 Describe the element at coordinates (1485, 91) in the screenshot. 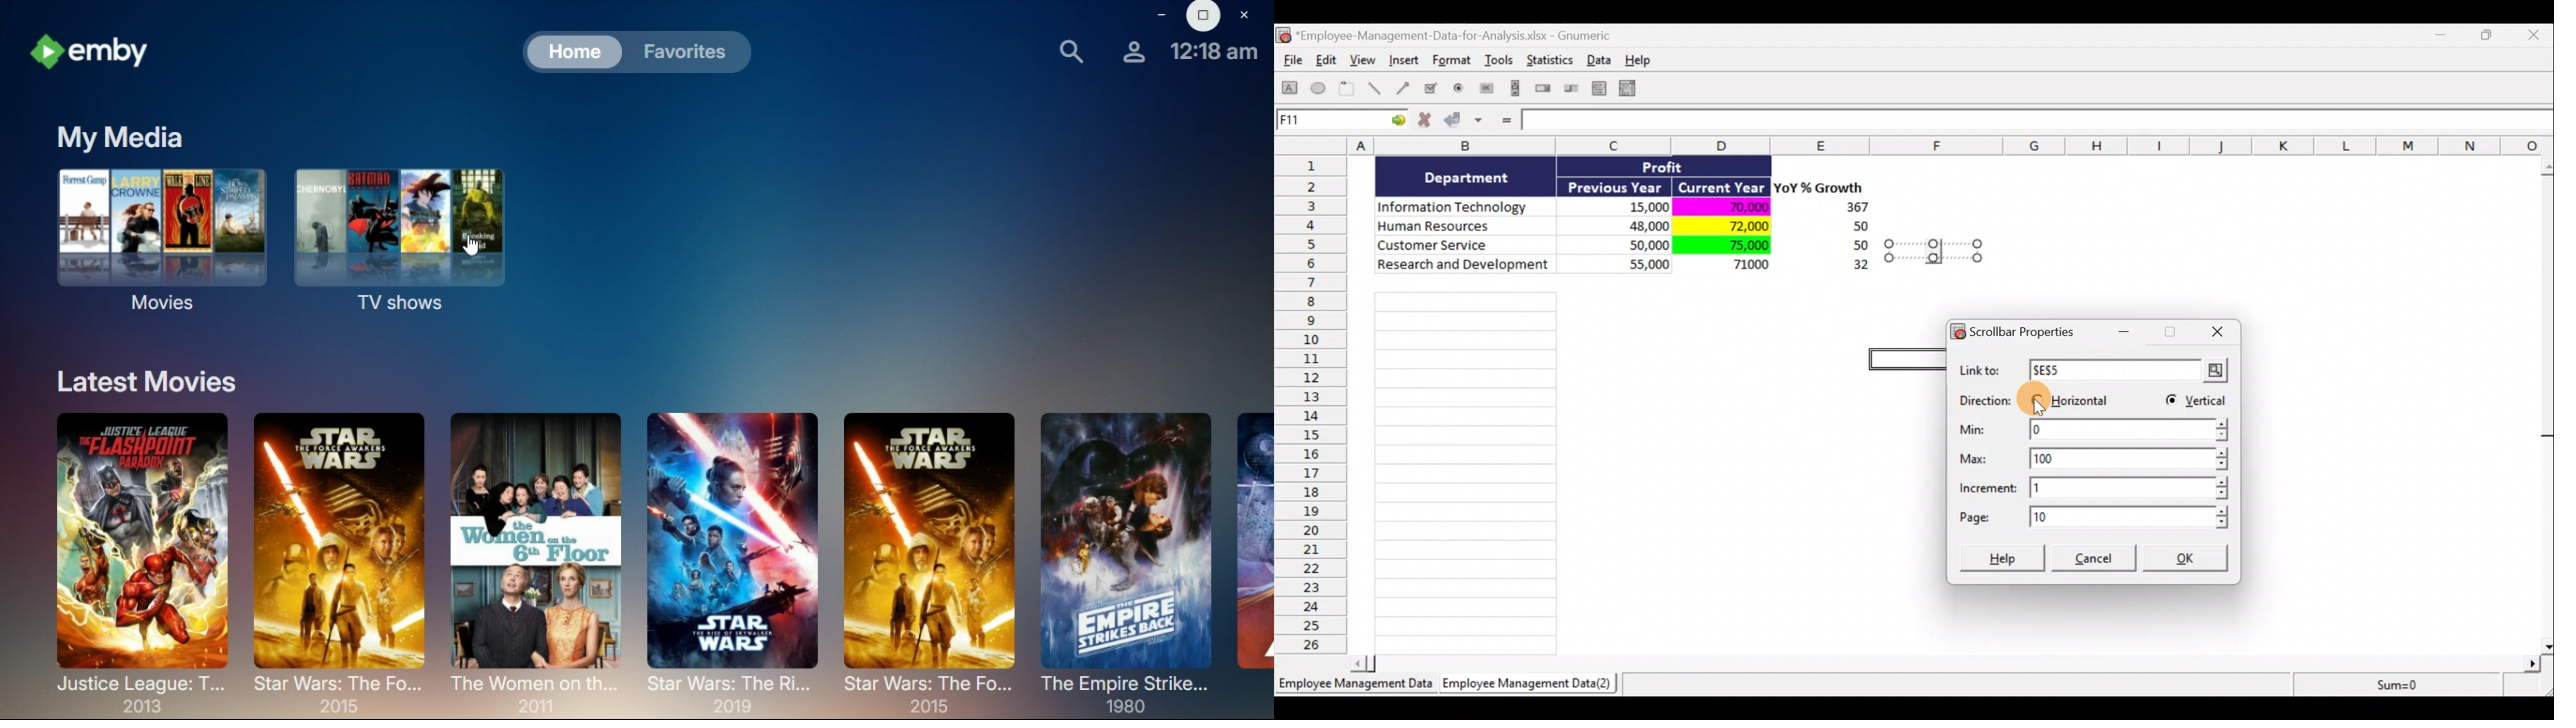

I see `Create a button` at that location.